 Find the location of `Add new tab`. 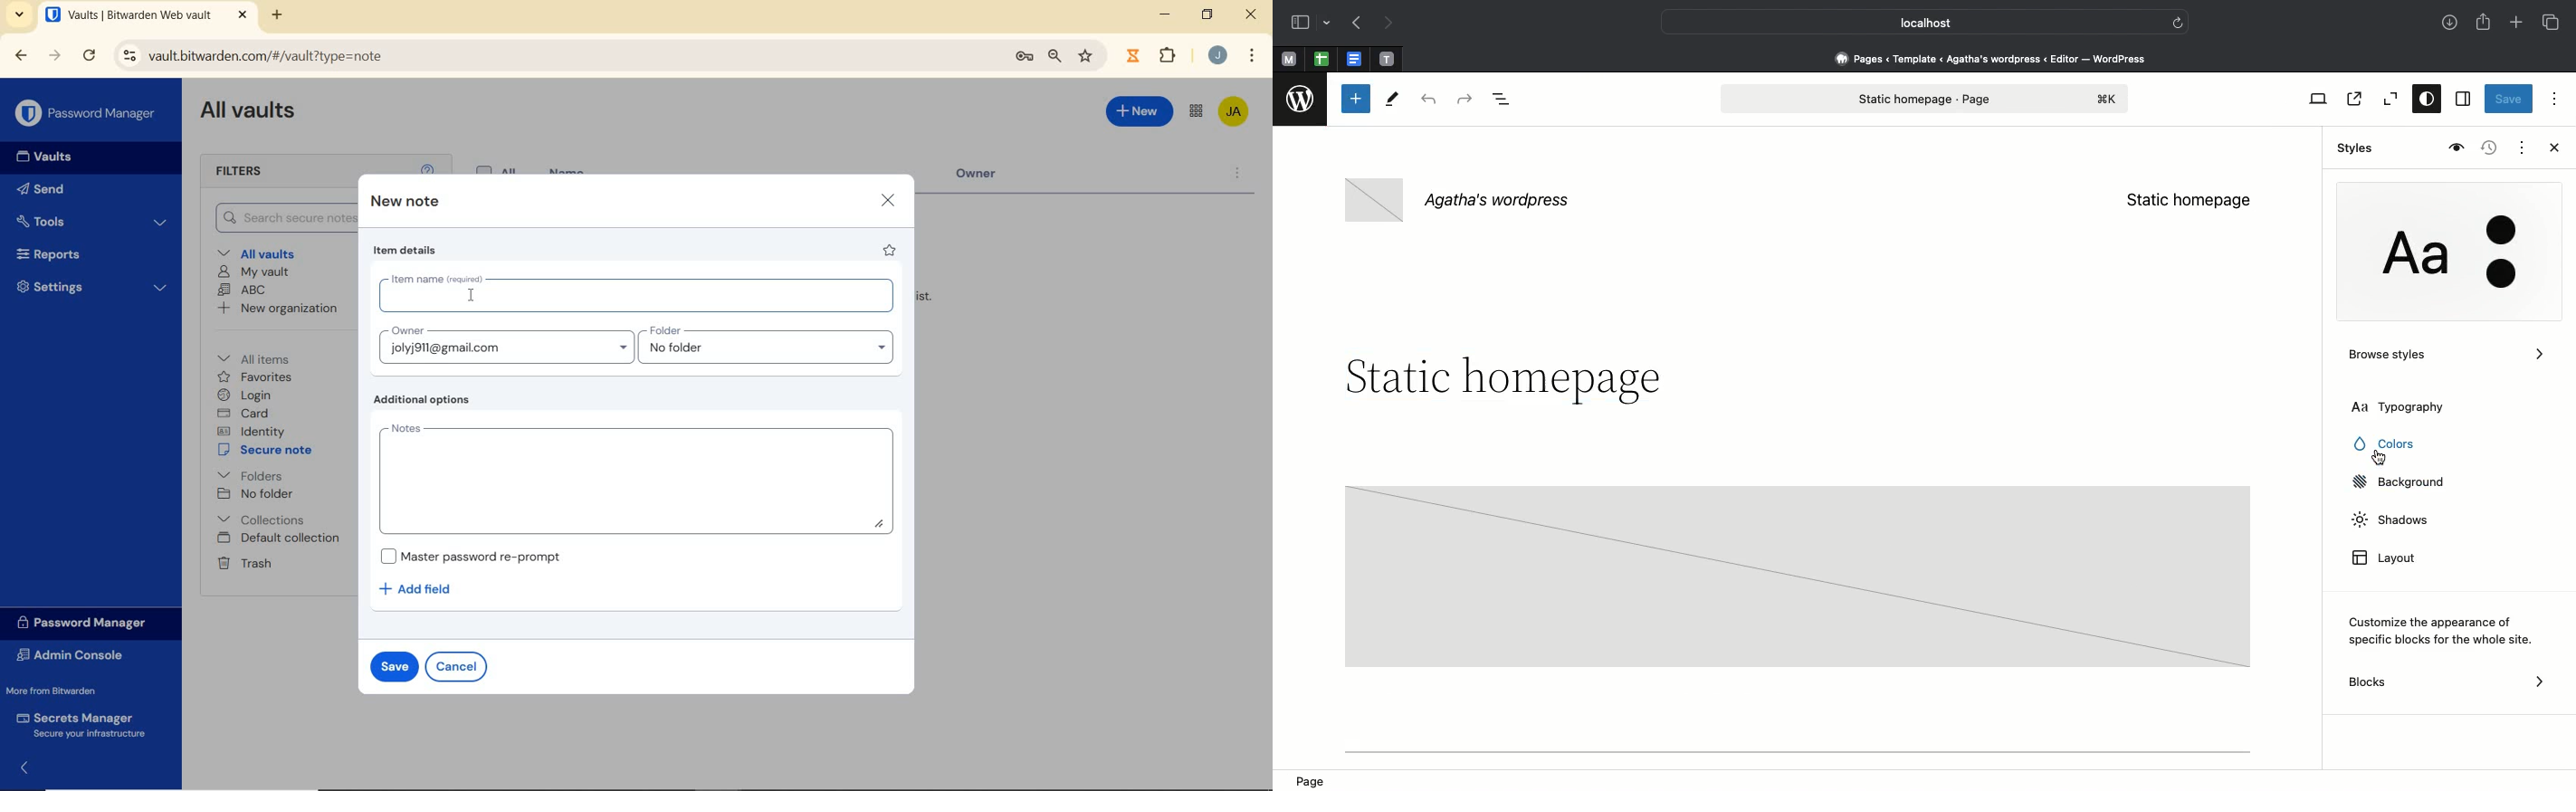

Add new tab is located at coordinates (2518, 24).